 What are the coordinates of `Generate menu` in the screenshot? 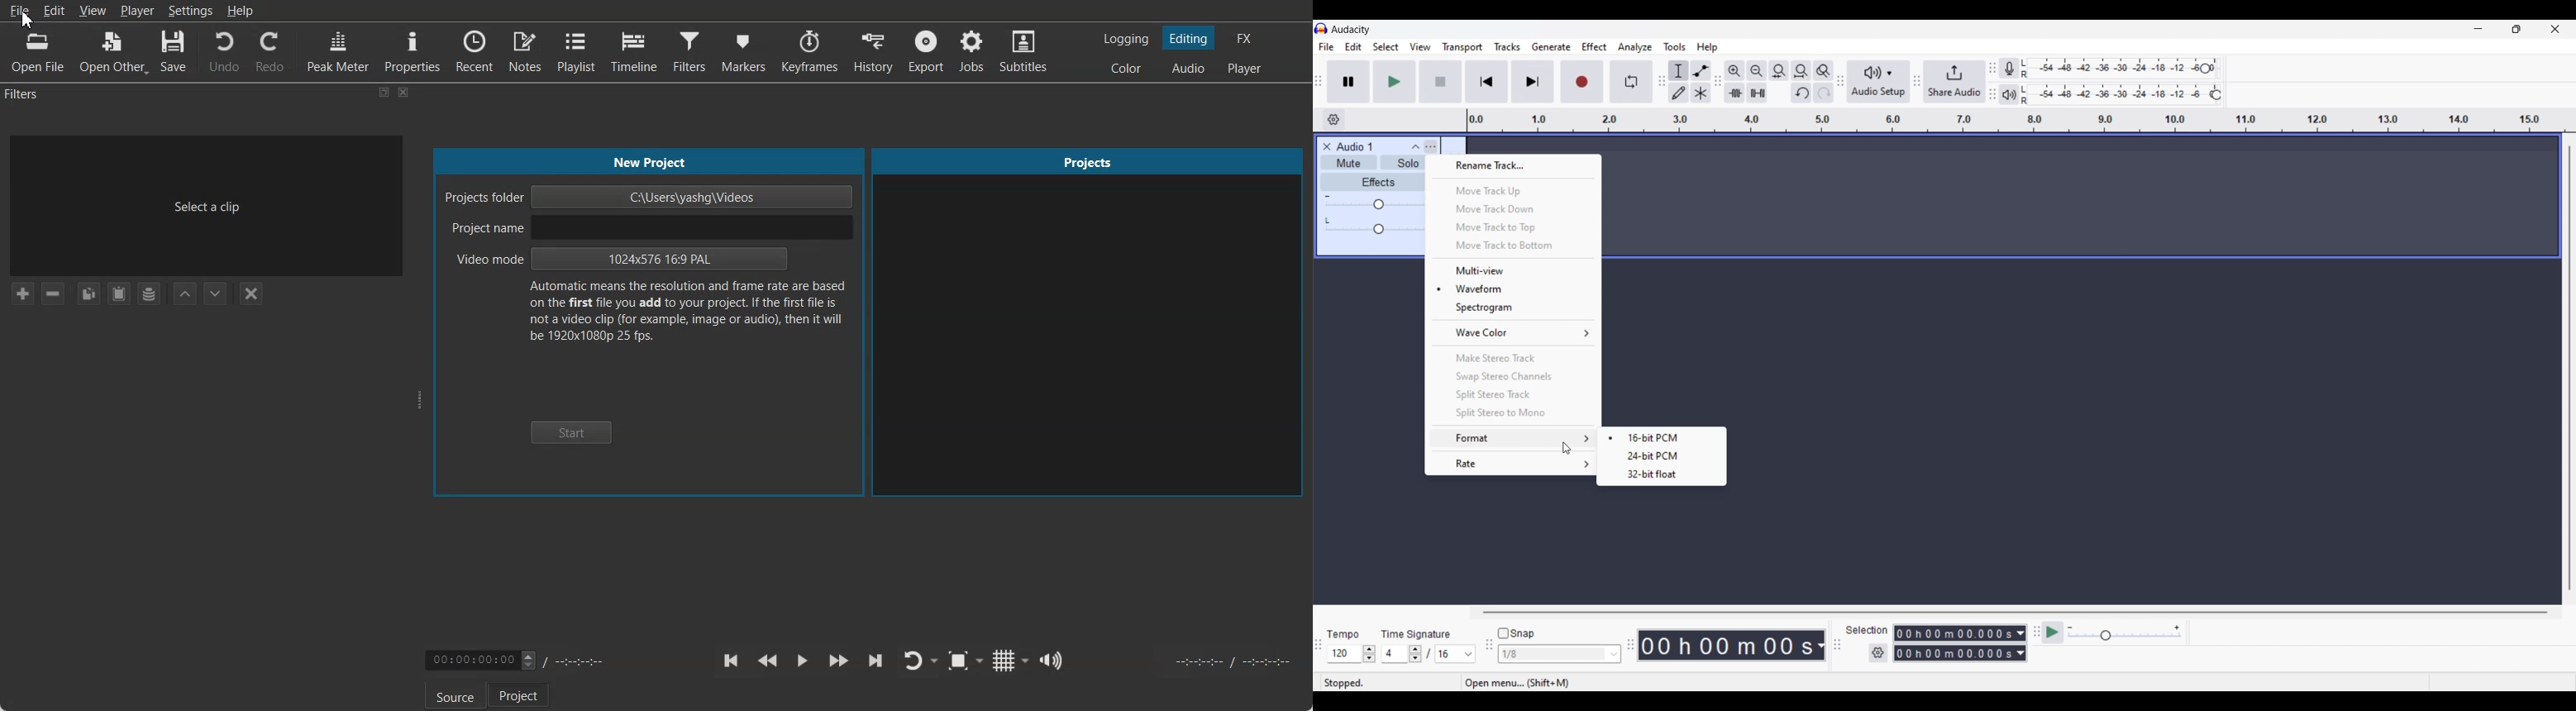 It's located at (1551, 47).